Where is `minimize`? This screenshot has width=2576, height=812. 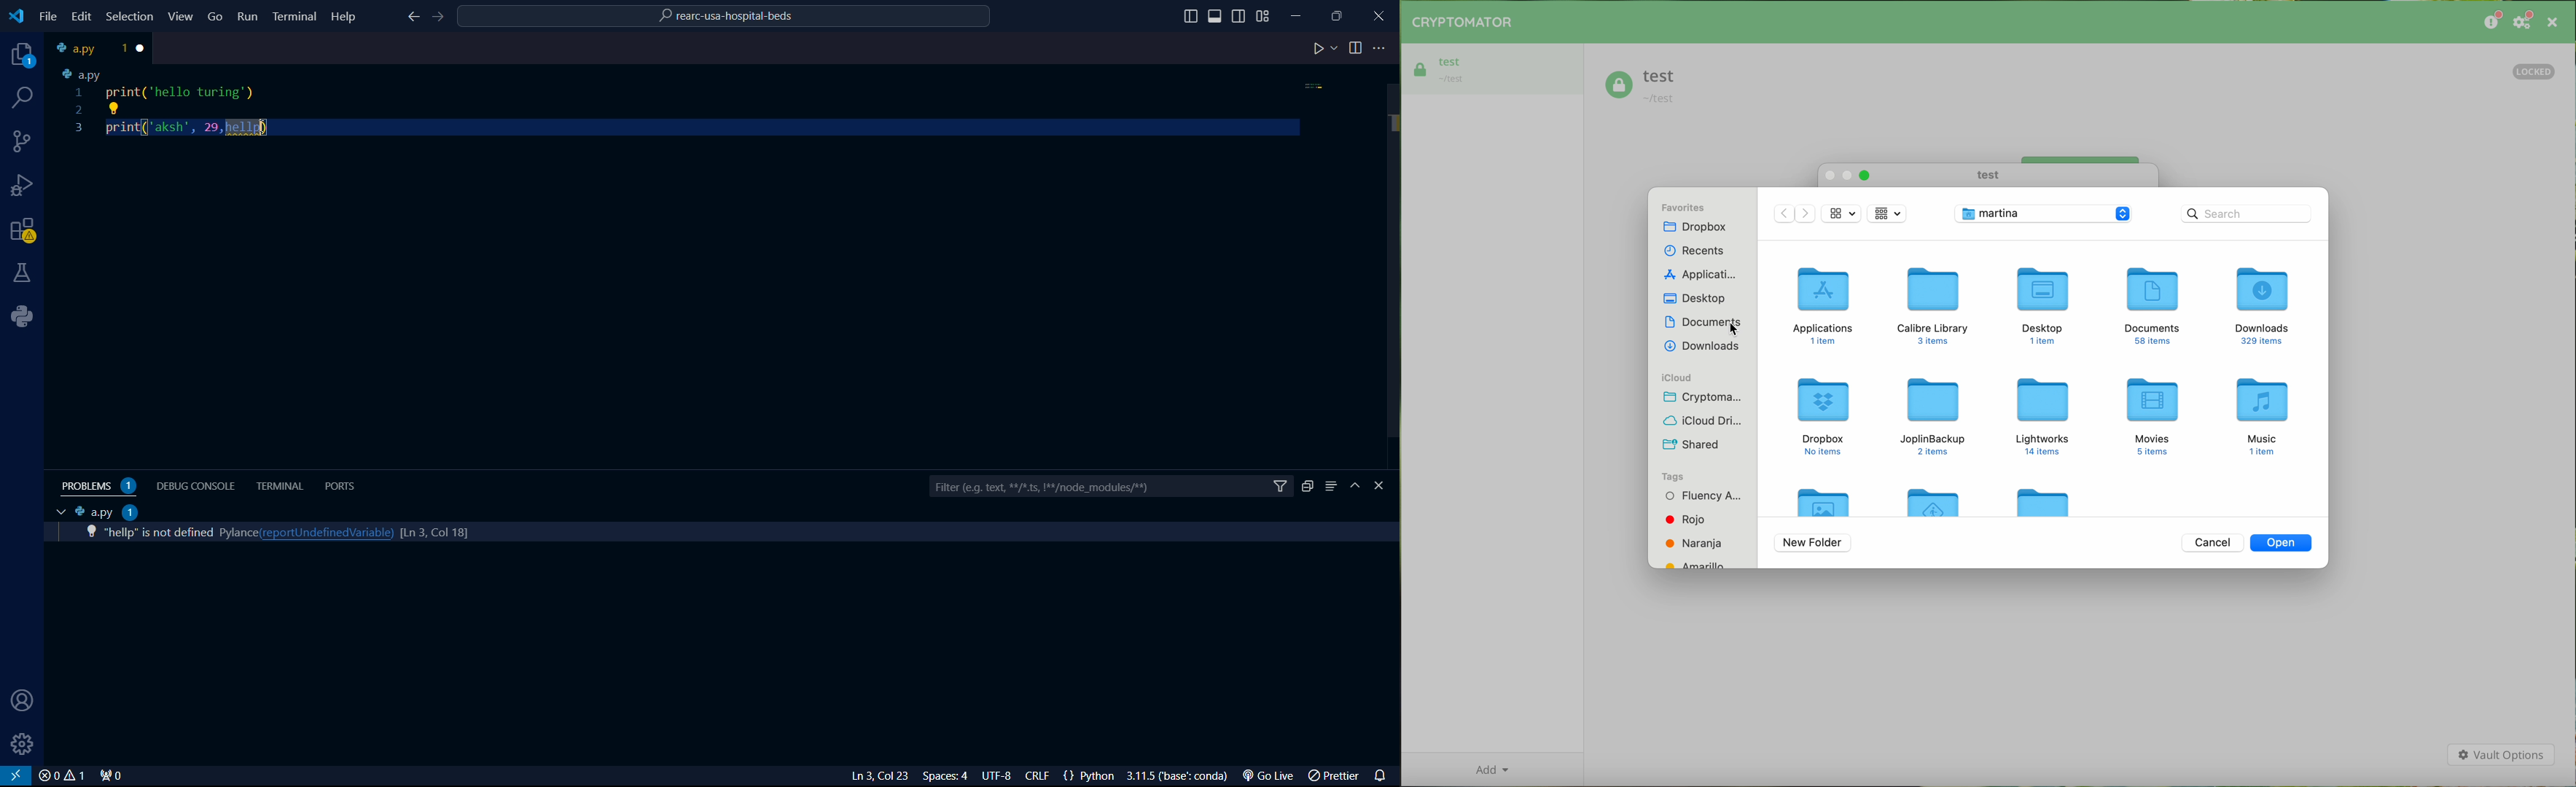 minimize is located at coordinates (1300, 12).